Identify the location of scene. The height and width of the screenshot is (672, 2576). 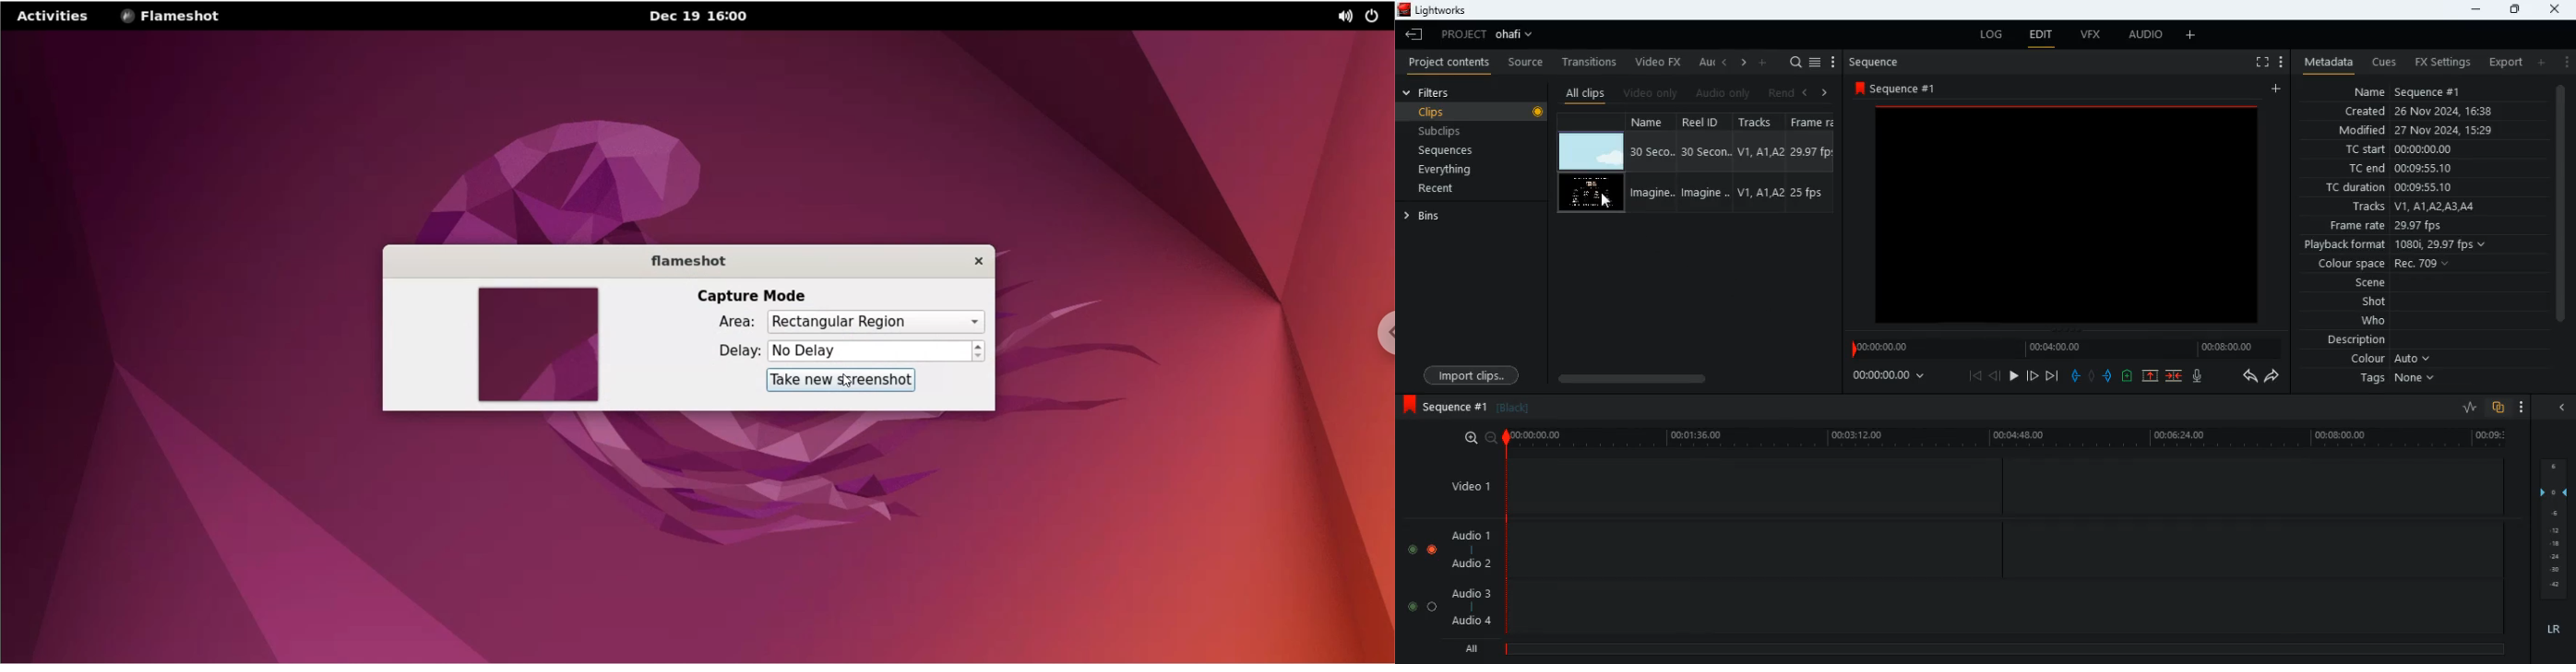
(2371, 284).